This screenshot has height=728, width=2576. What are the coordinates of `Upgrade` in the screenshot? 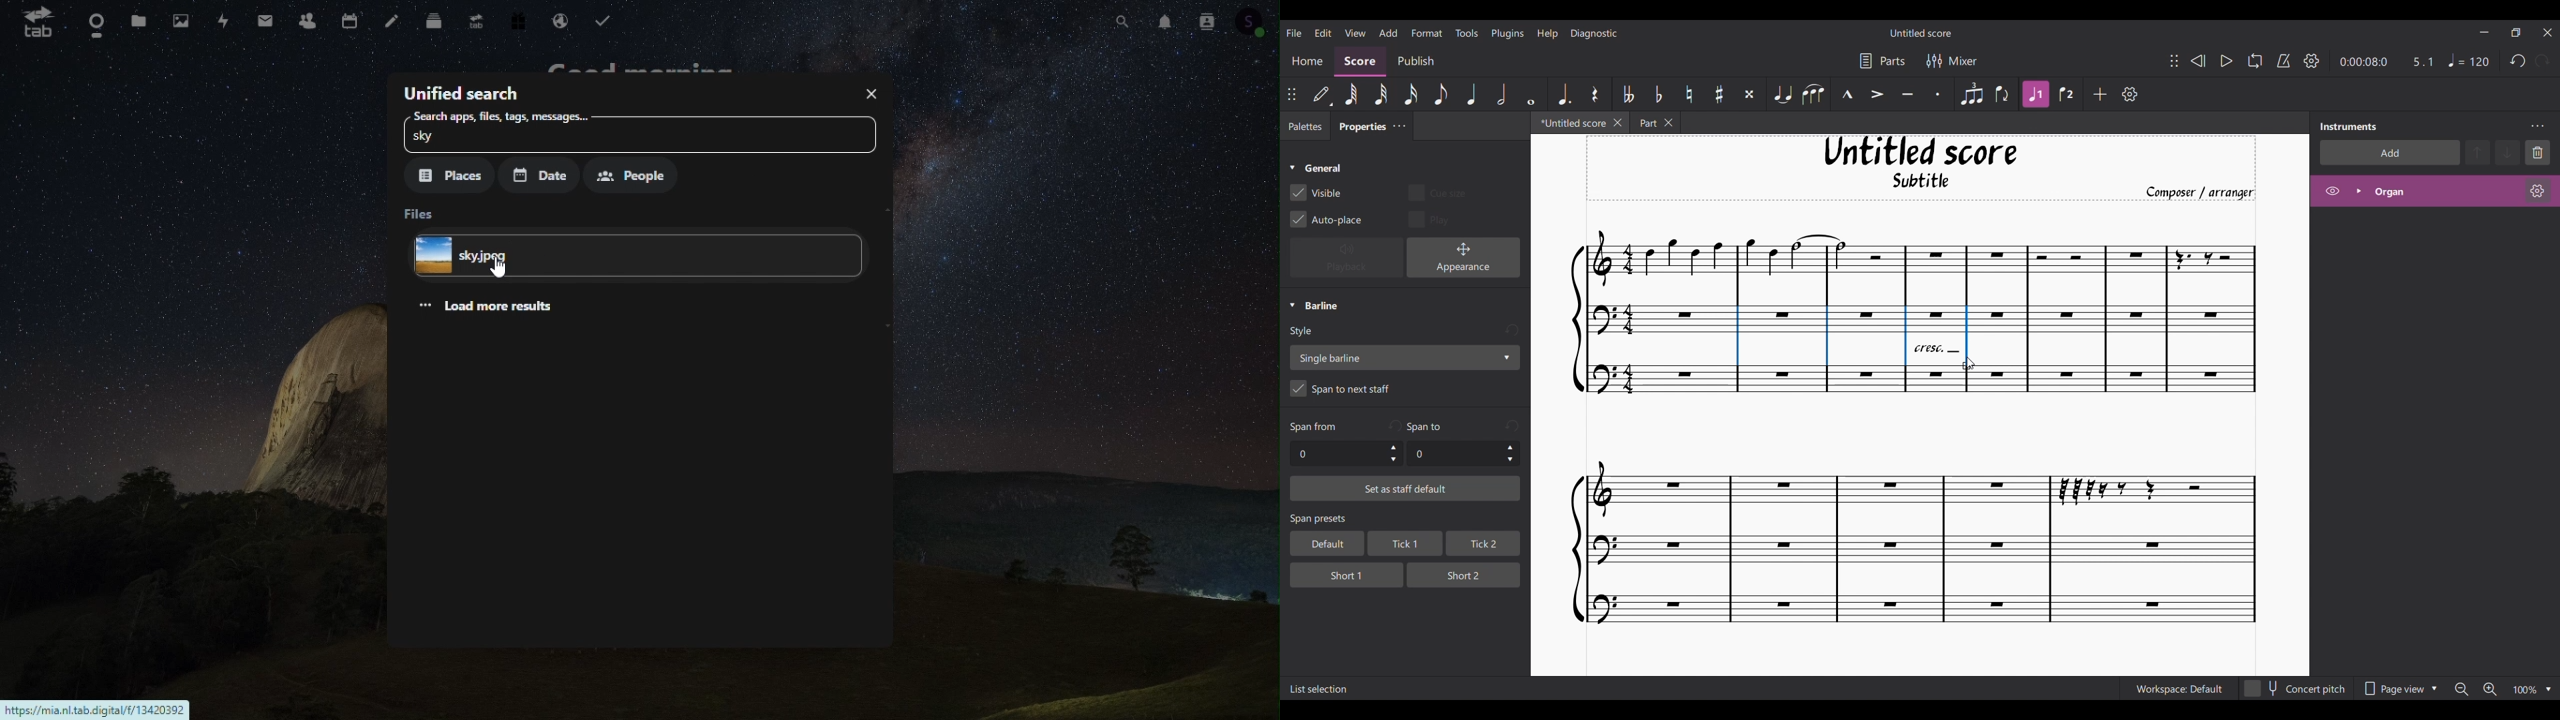 It's located at (474, 15).